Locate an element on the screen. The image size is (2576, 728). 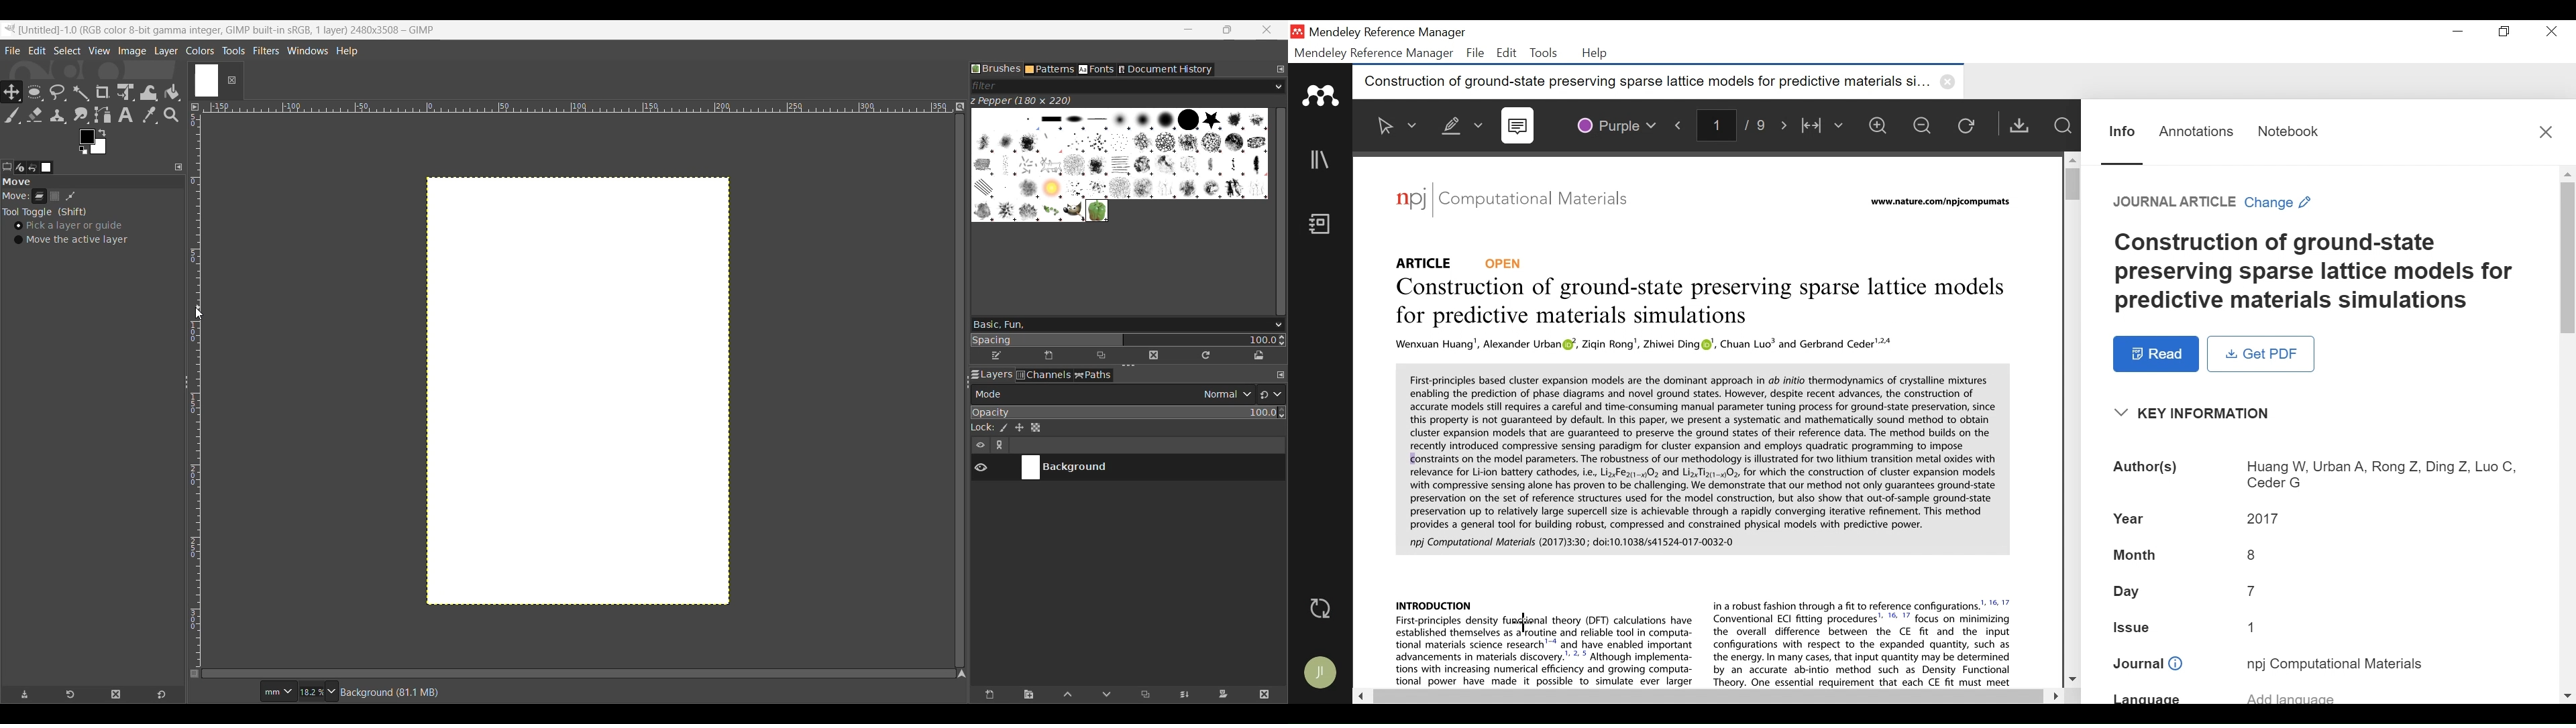
Vertical Scroll bar is located at coordinates (2568, 259).